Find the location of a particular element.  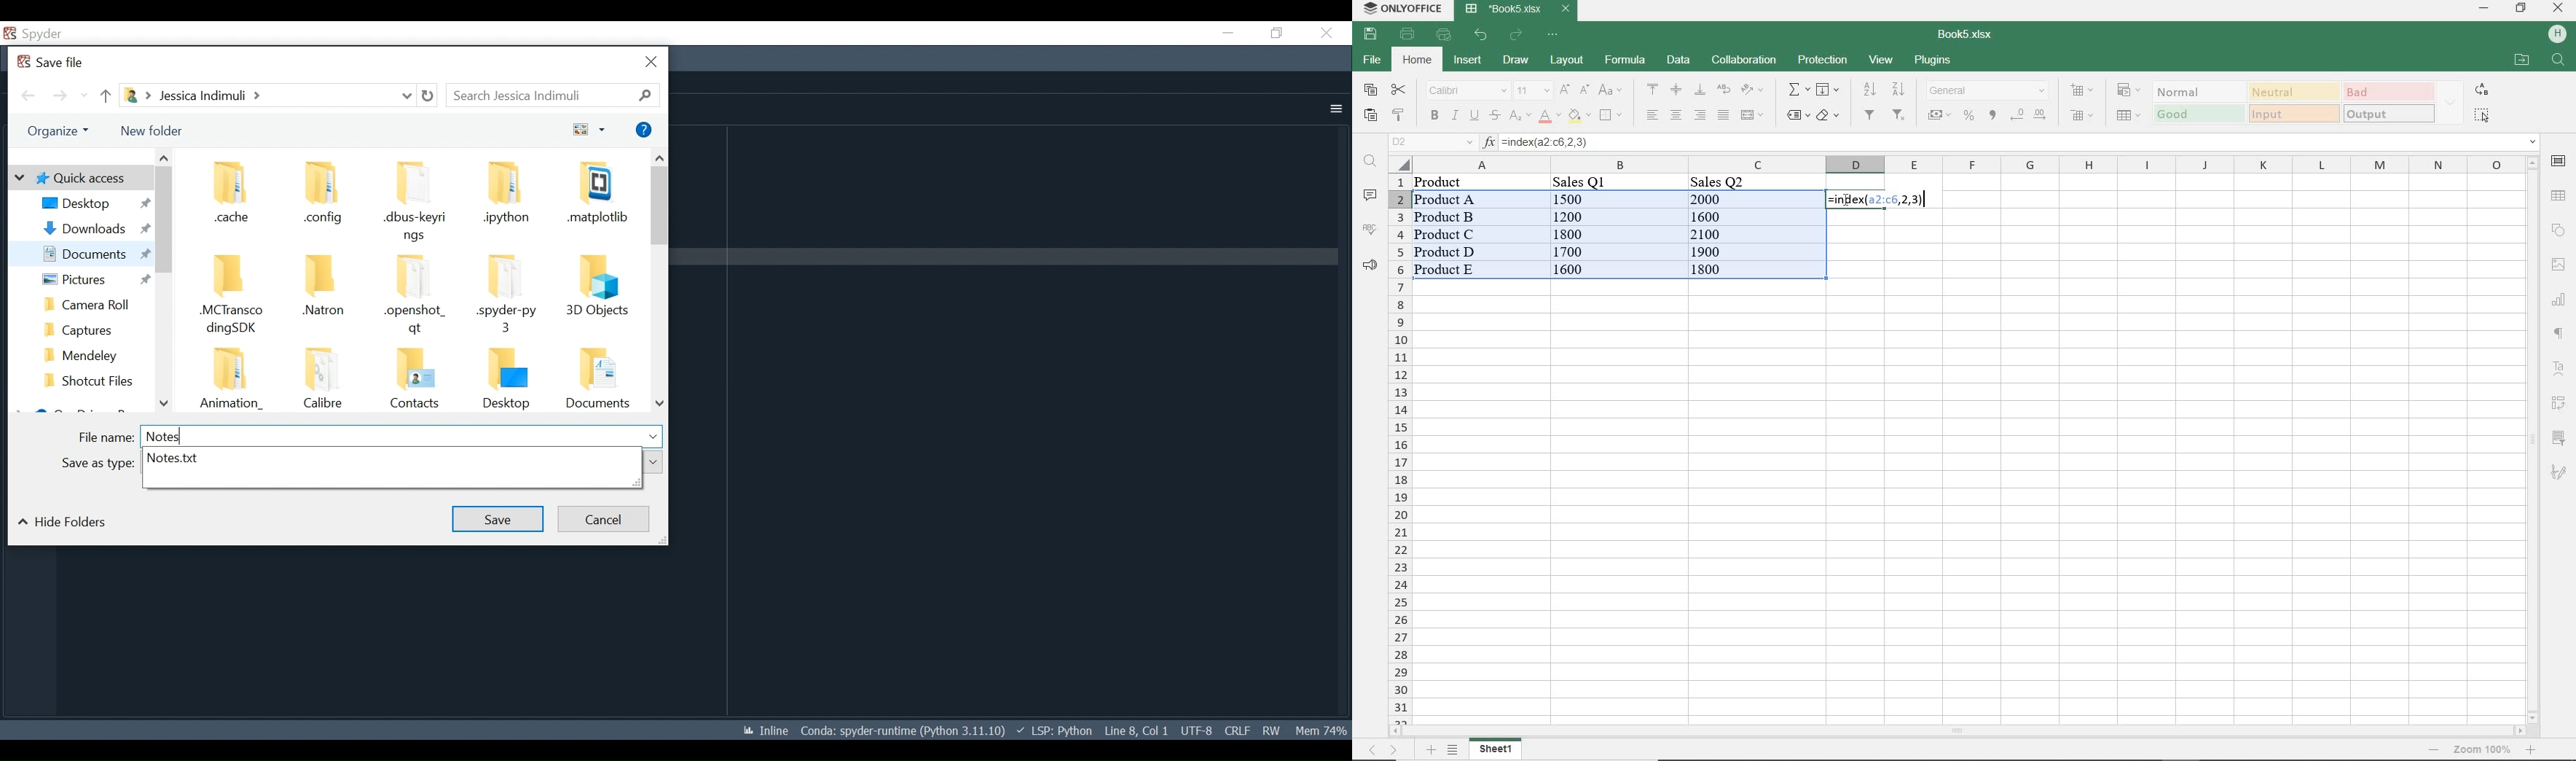

select all is located at coordinates (2482, 117).